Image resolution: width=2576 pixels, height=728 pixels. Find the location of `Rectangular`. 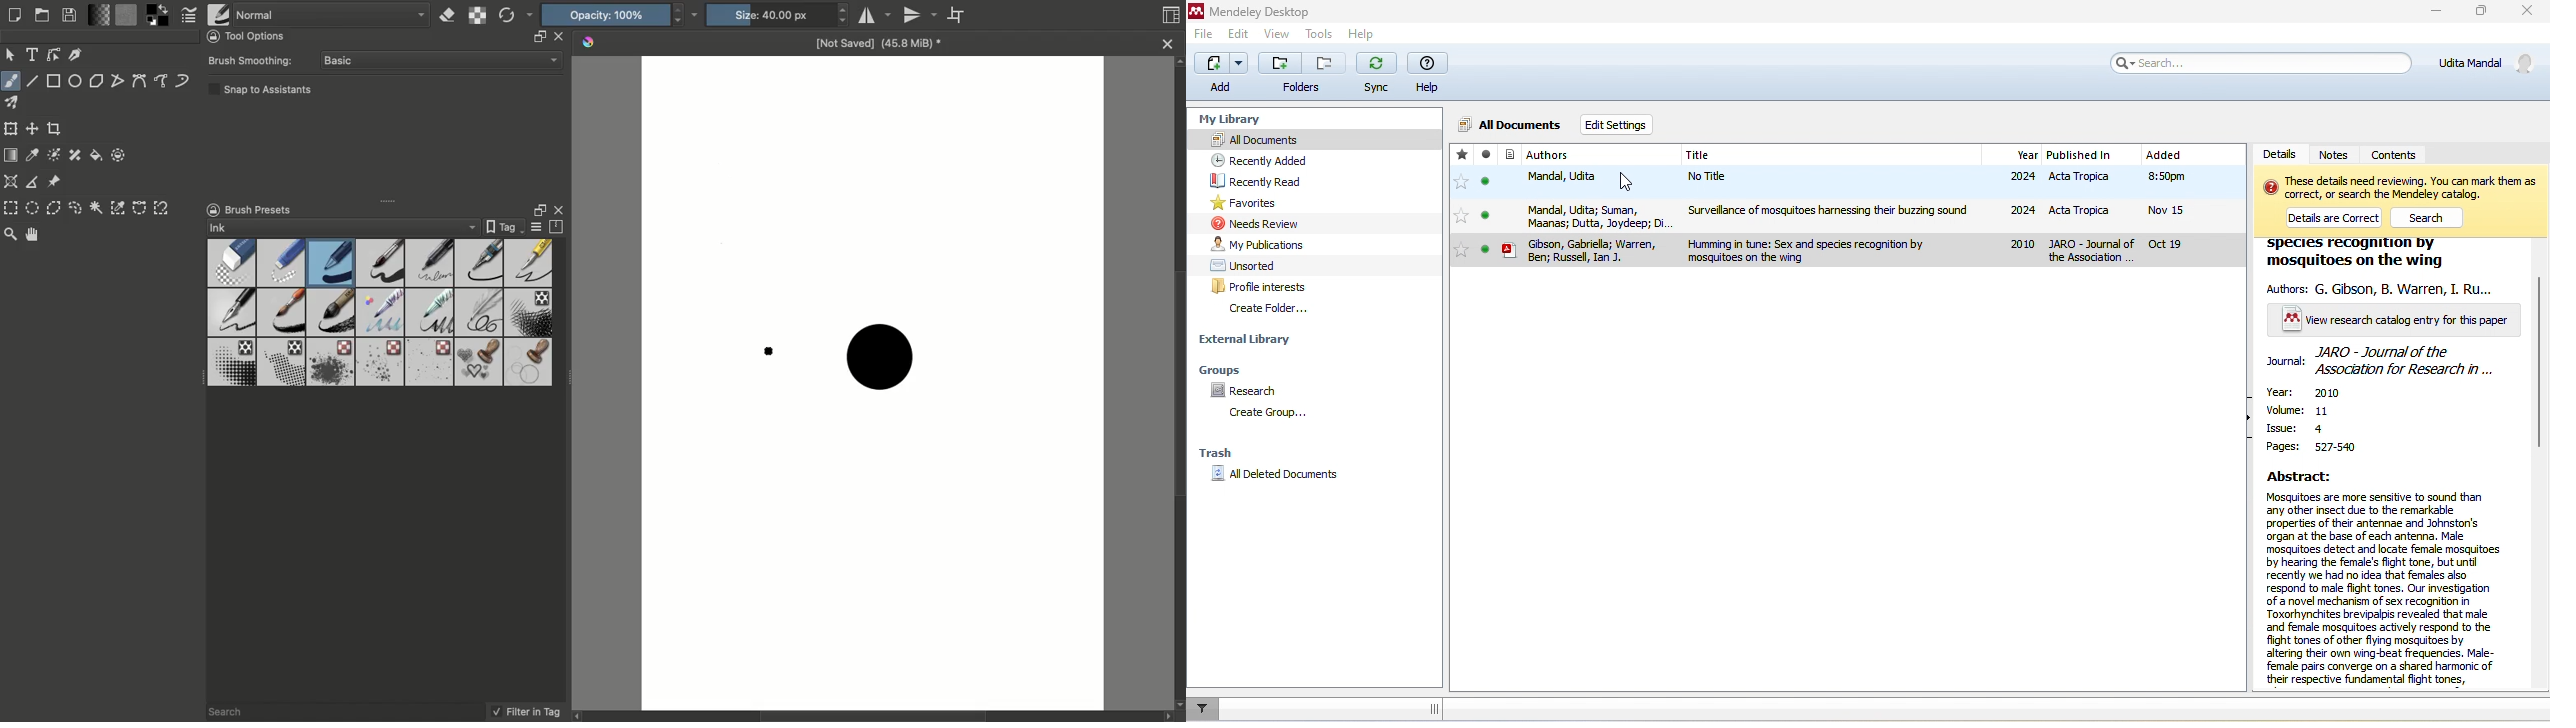

Rectangular is located at coordinates (54, 81).